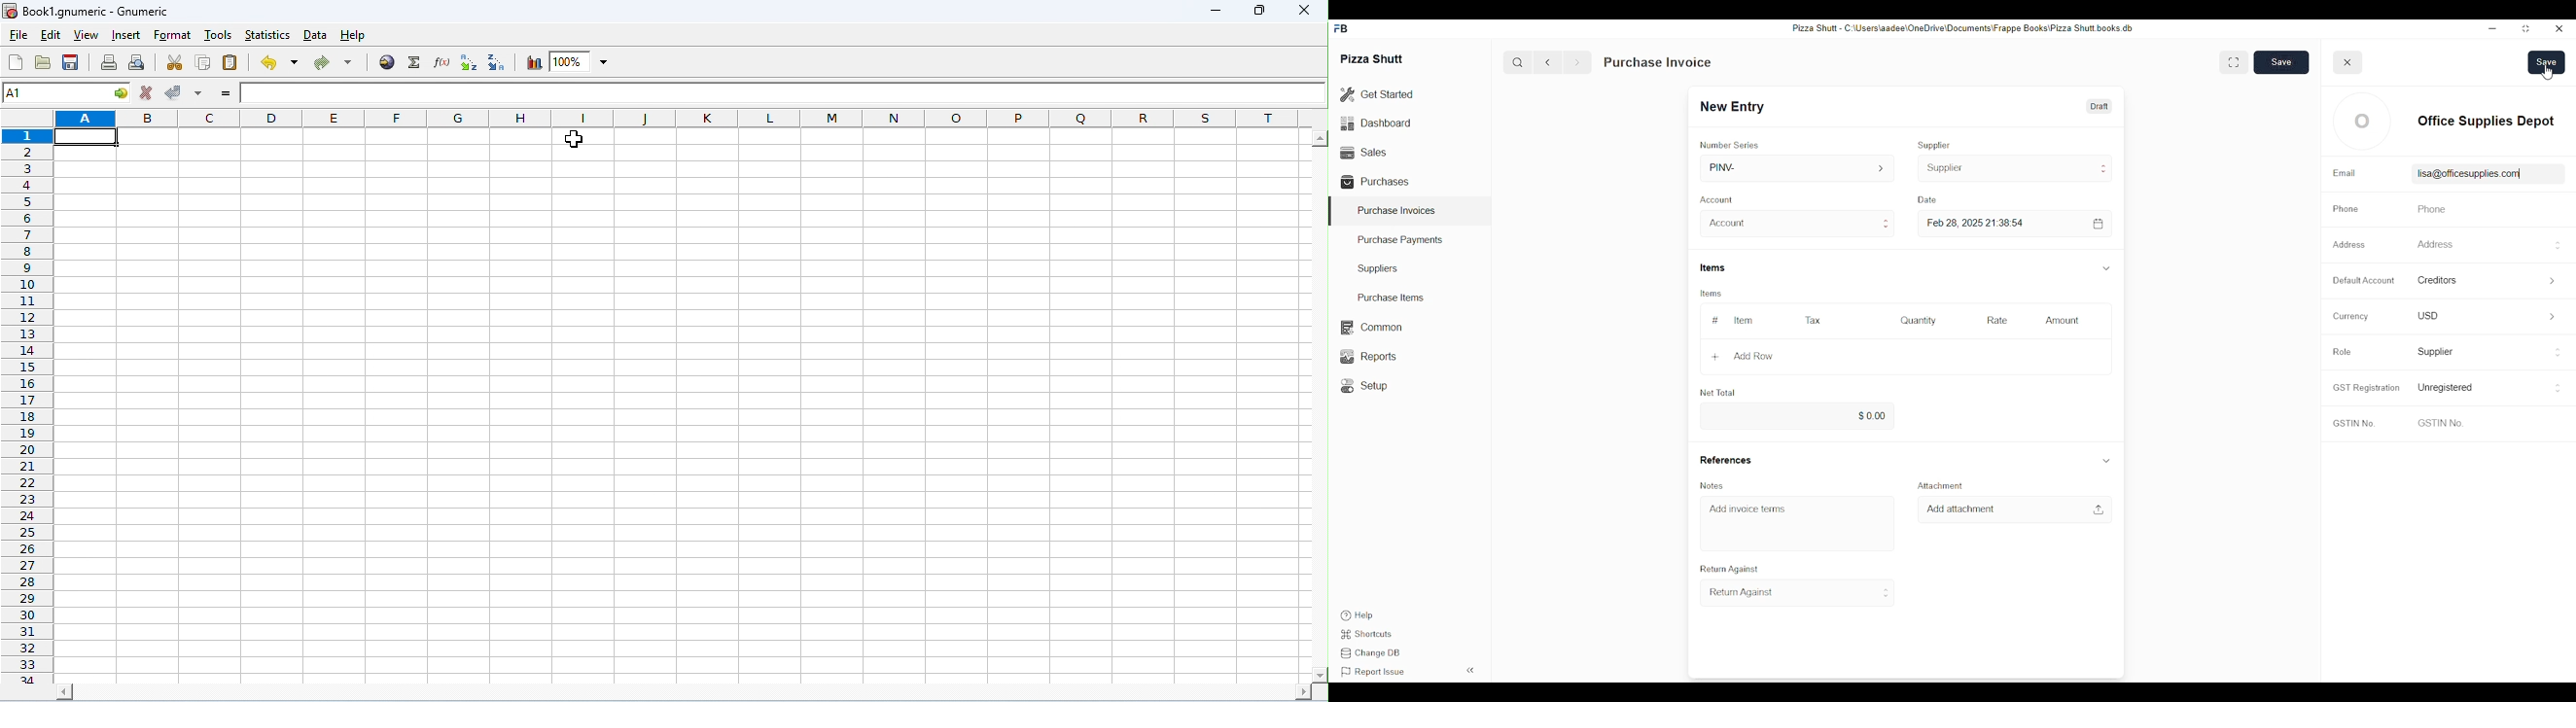 This screenshot has width=2576, height=728. I want to click on Save, so click(2547, 62).